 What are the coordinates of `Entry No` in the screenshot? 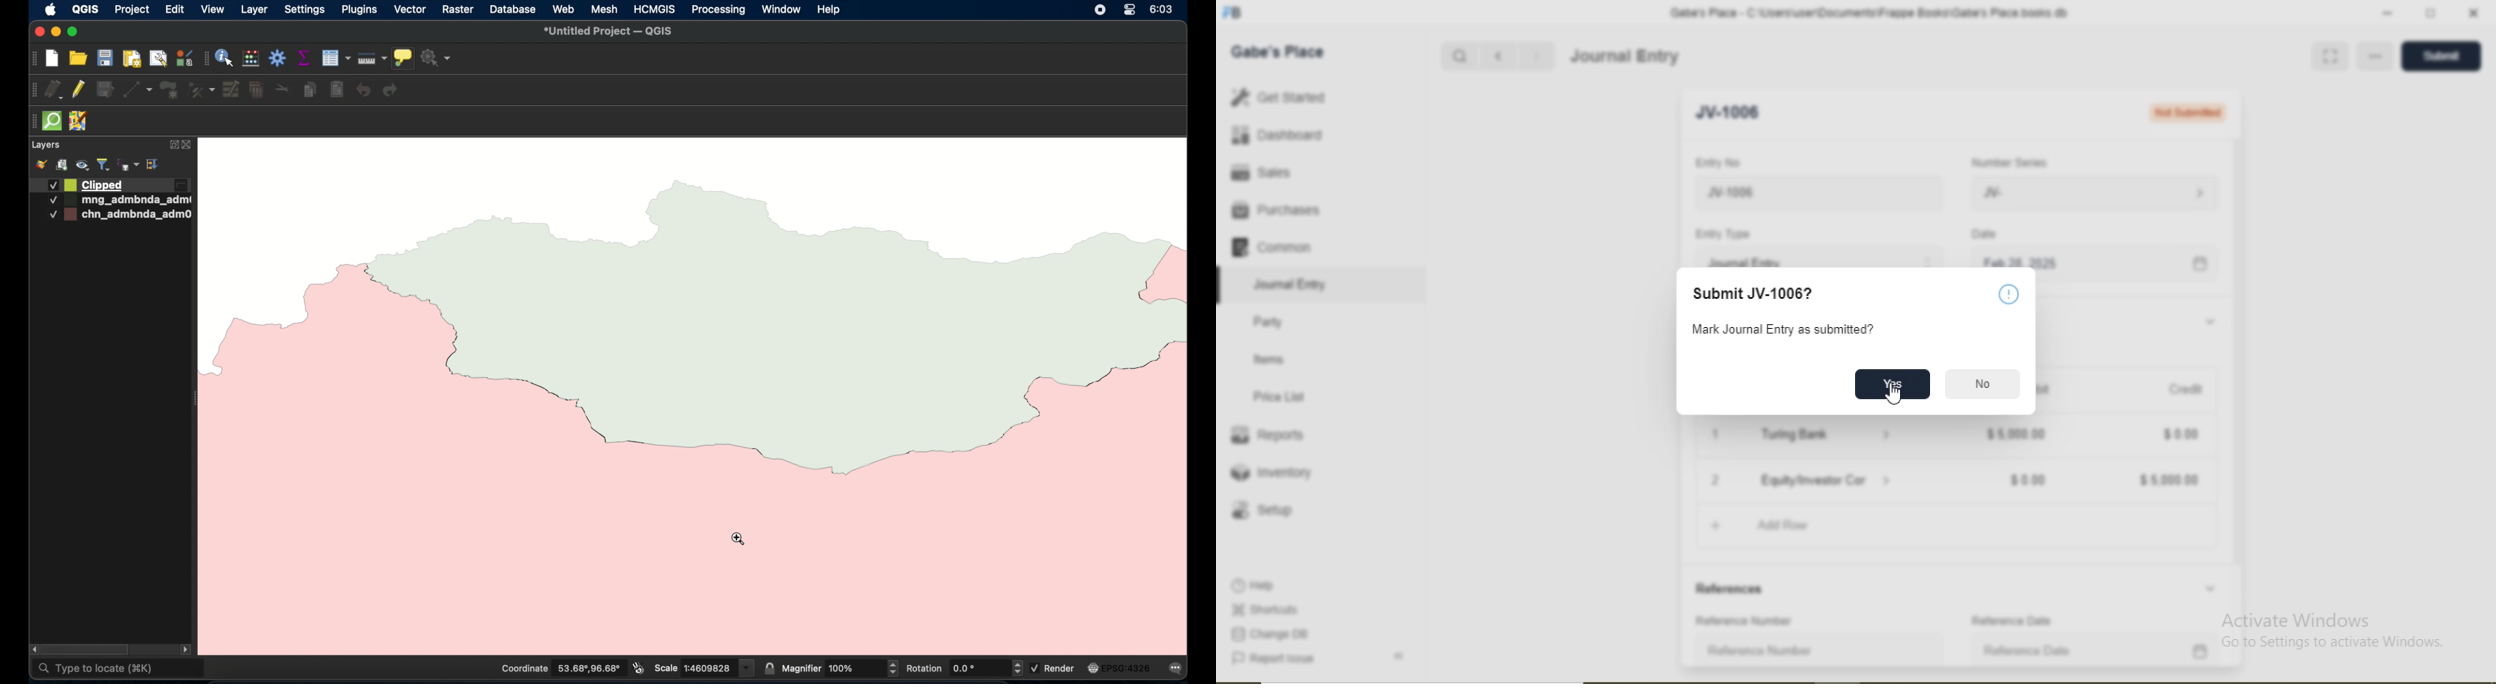 It's located at (1717, 162).